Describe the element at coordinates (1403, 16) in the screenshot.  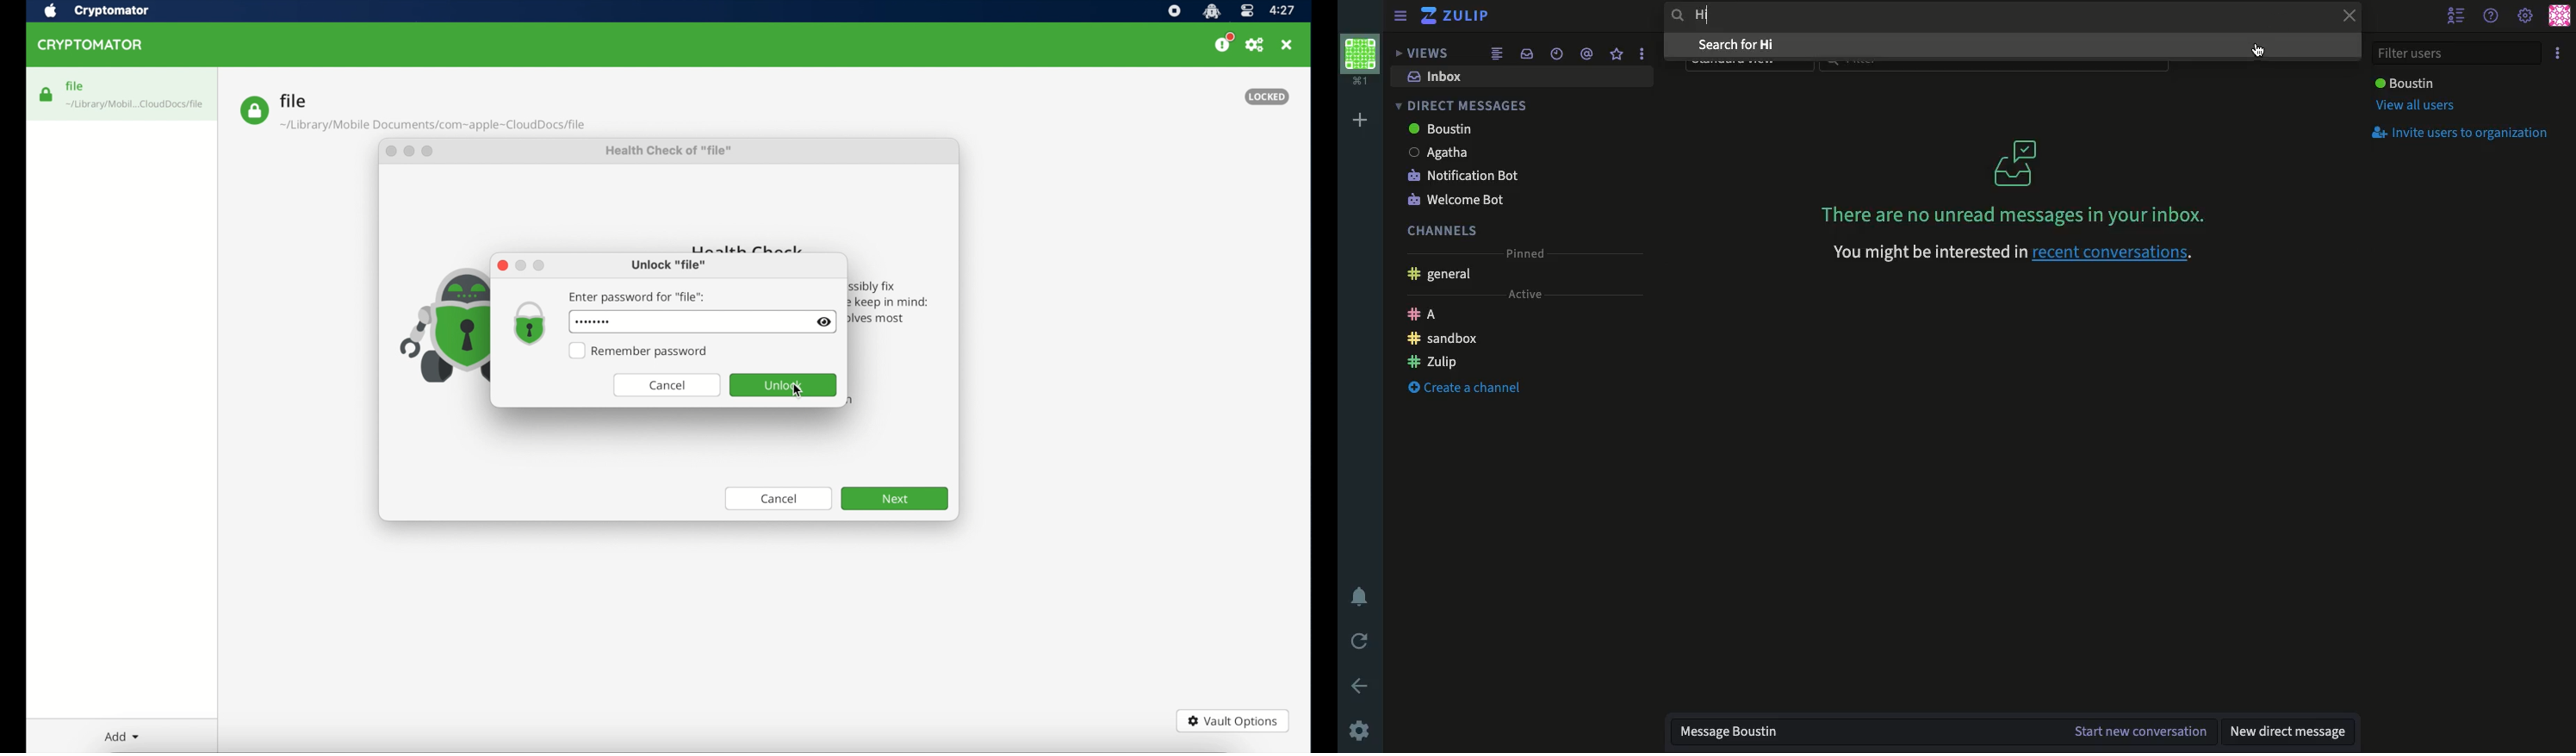
I see `View menu` at that location.